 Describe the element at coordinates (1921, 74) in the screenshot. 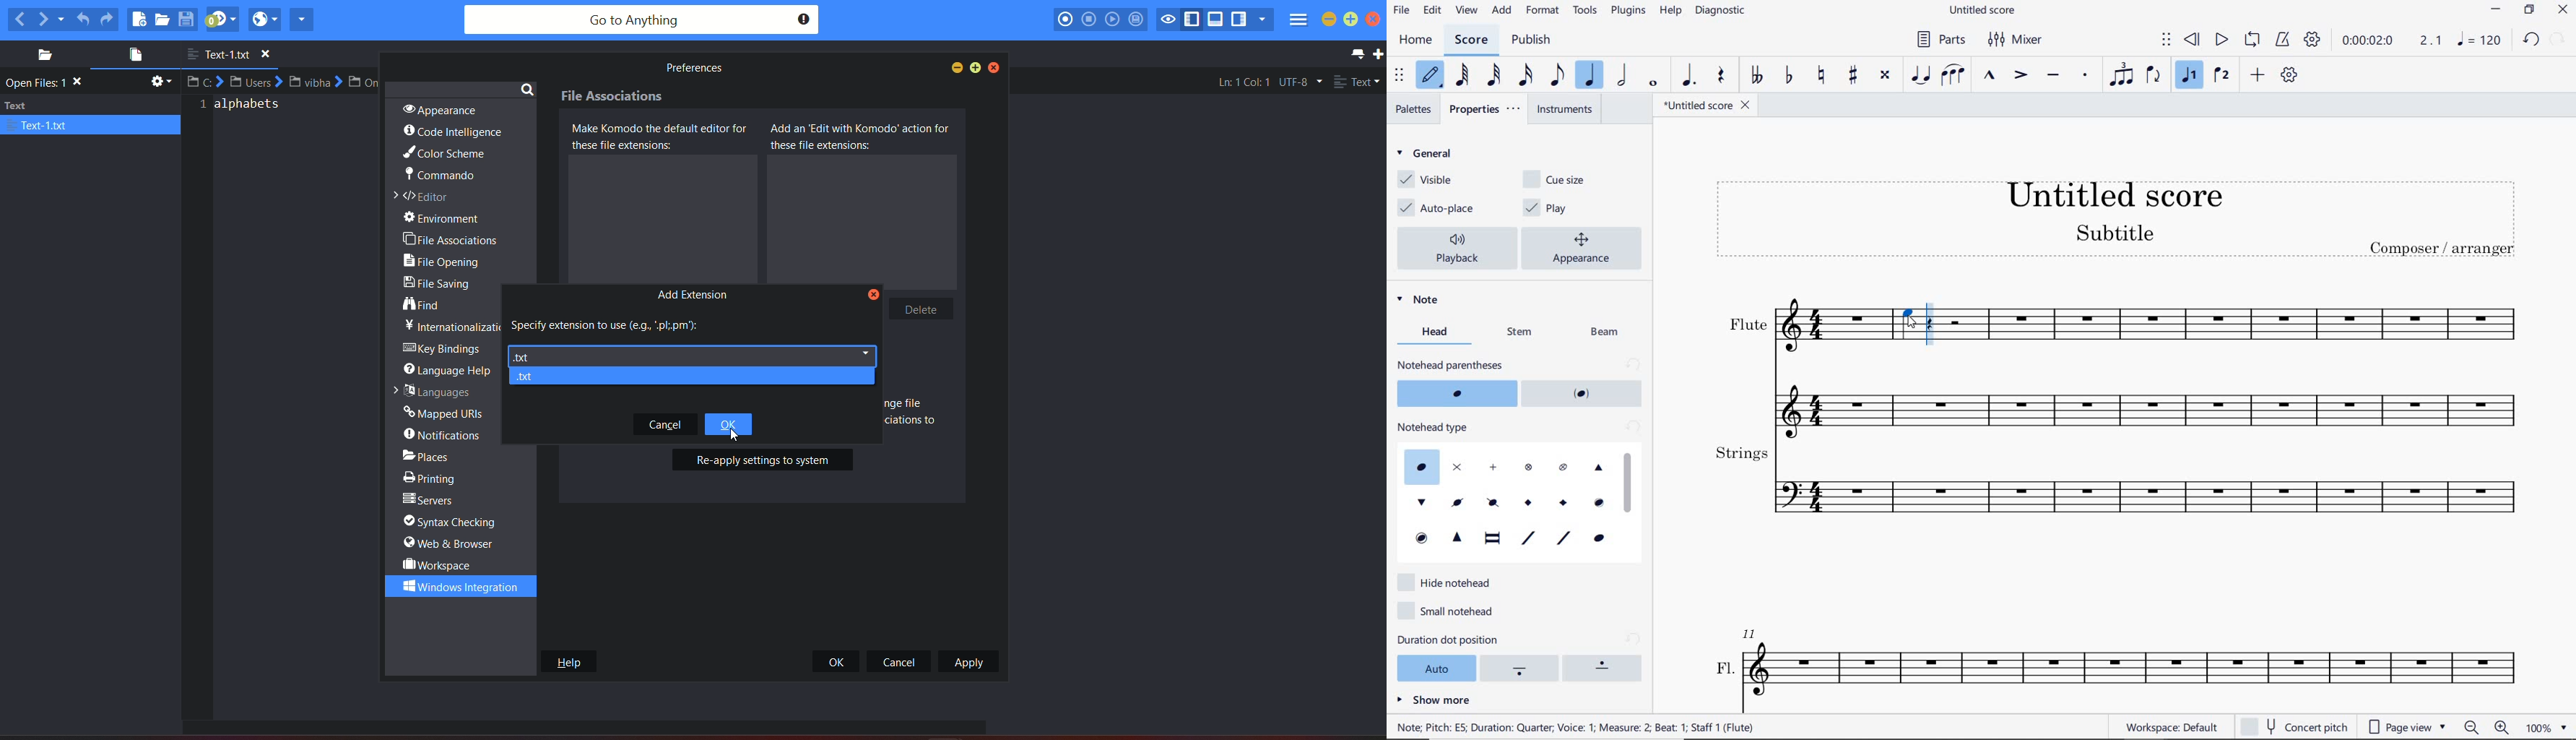

I see `tie` at that location.